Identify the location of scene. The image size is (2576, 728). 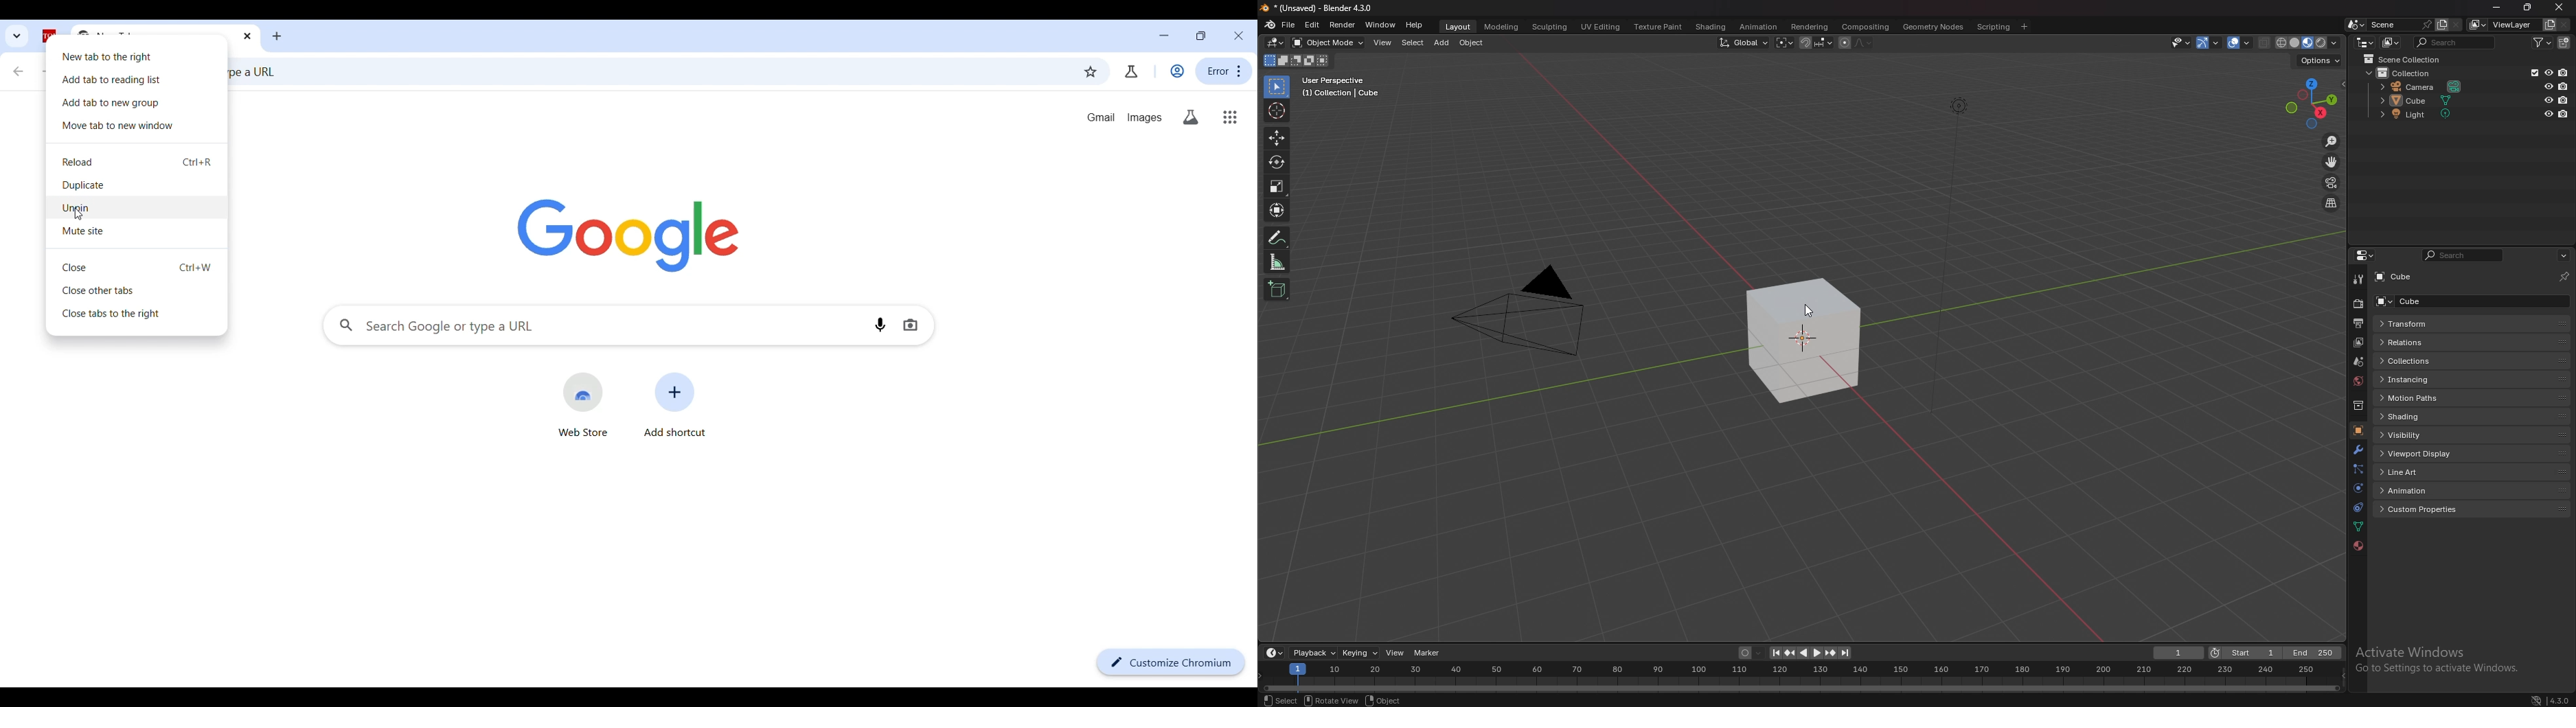
(2358, 362).